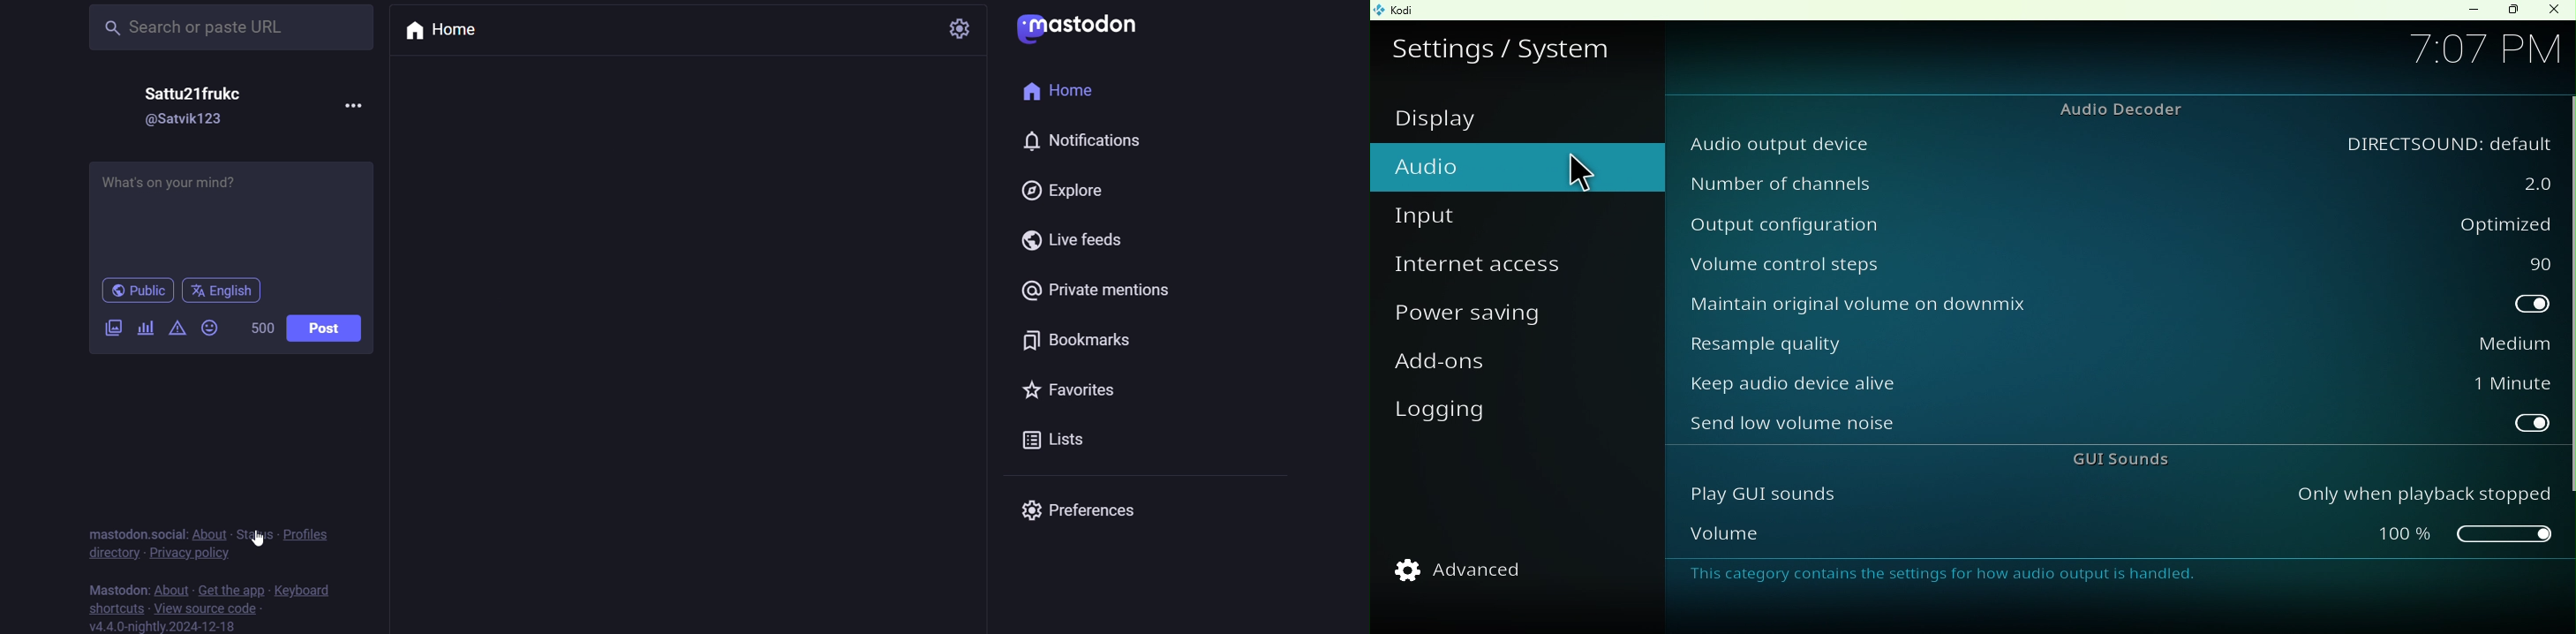  Describe the element at coordinates (2000, 224) in the screenshot. I see `Output configuration` at that location.